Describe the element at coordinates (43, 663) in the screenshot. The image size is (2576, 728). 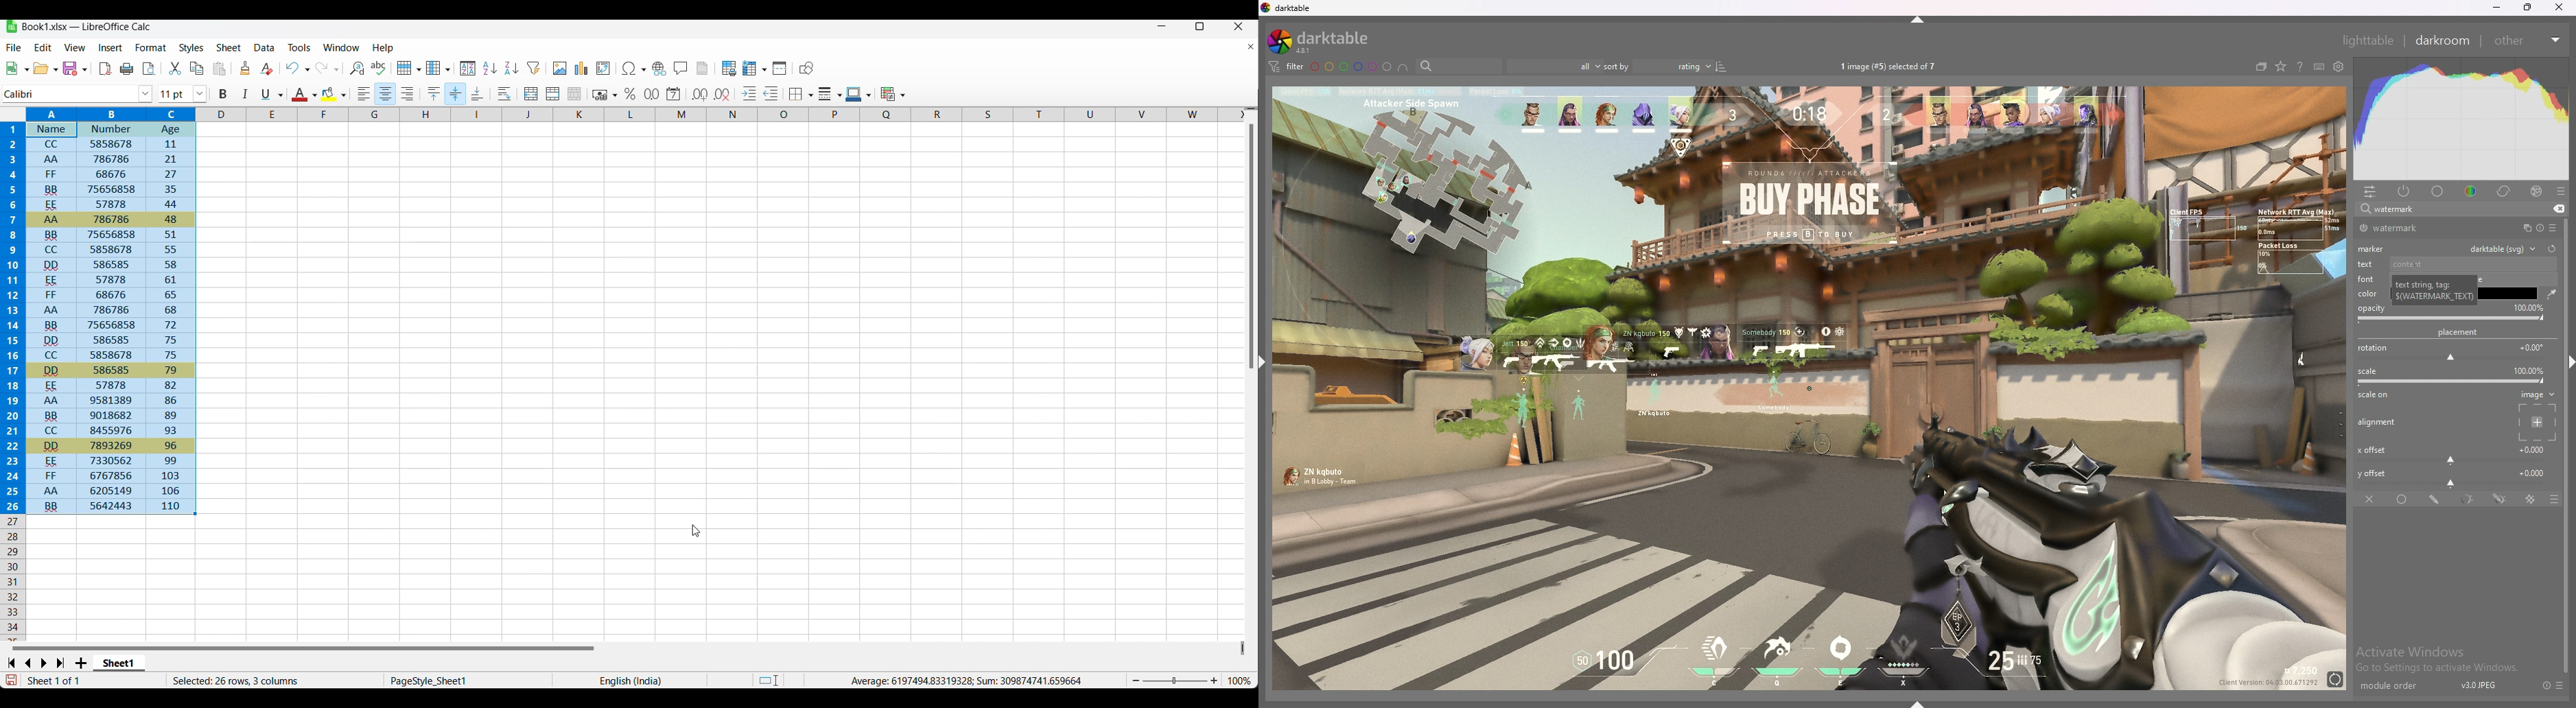
I see `Go to next sheet` at that location.